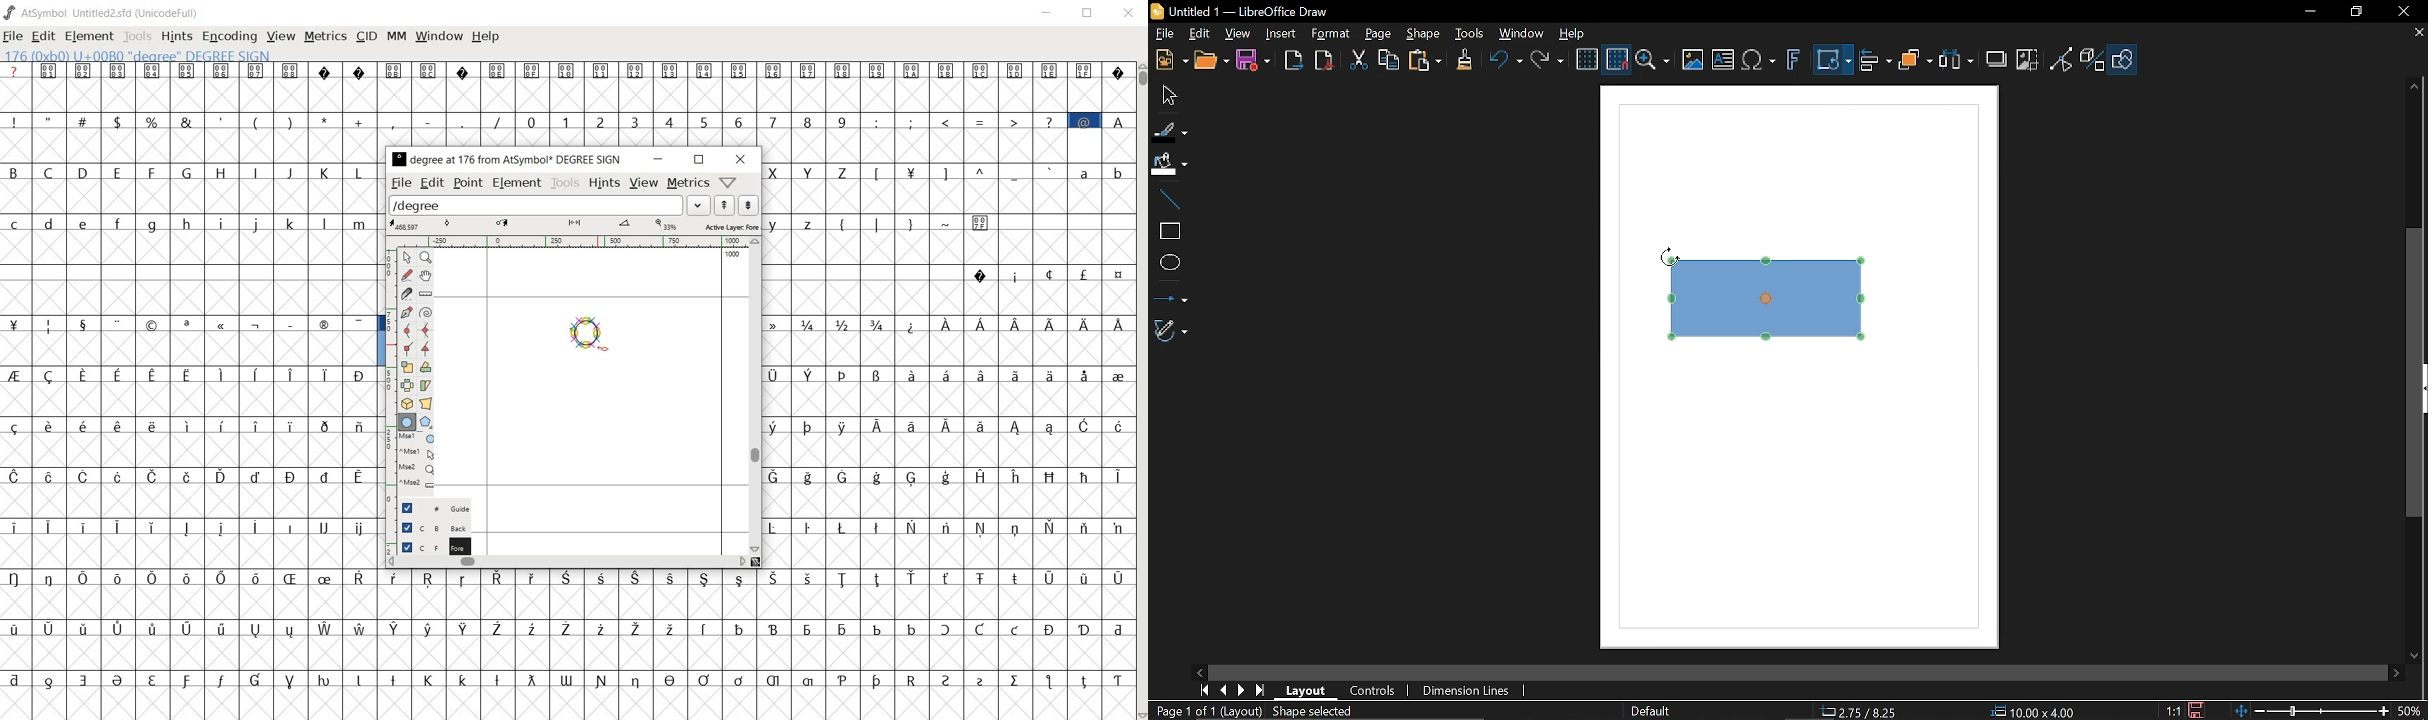 The image size is (2436, 728). What do you see at coordinates (1169, 264) in the screenshot?
I see `Ellipse` at bounding box center [1169, 264].